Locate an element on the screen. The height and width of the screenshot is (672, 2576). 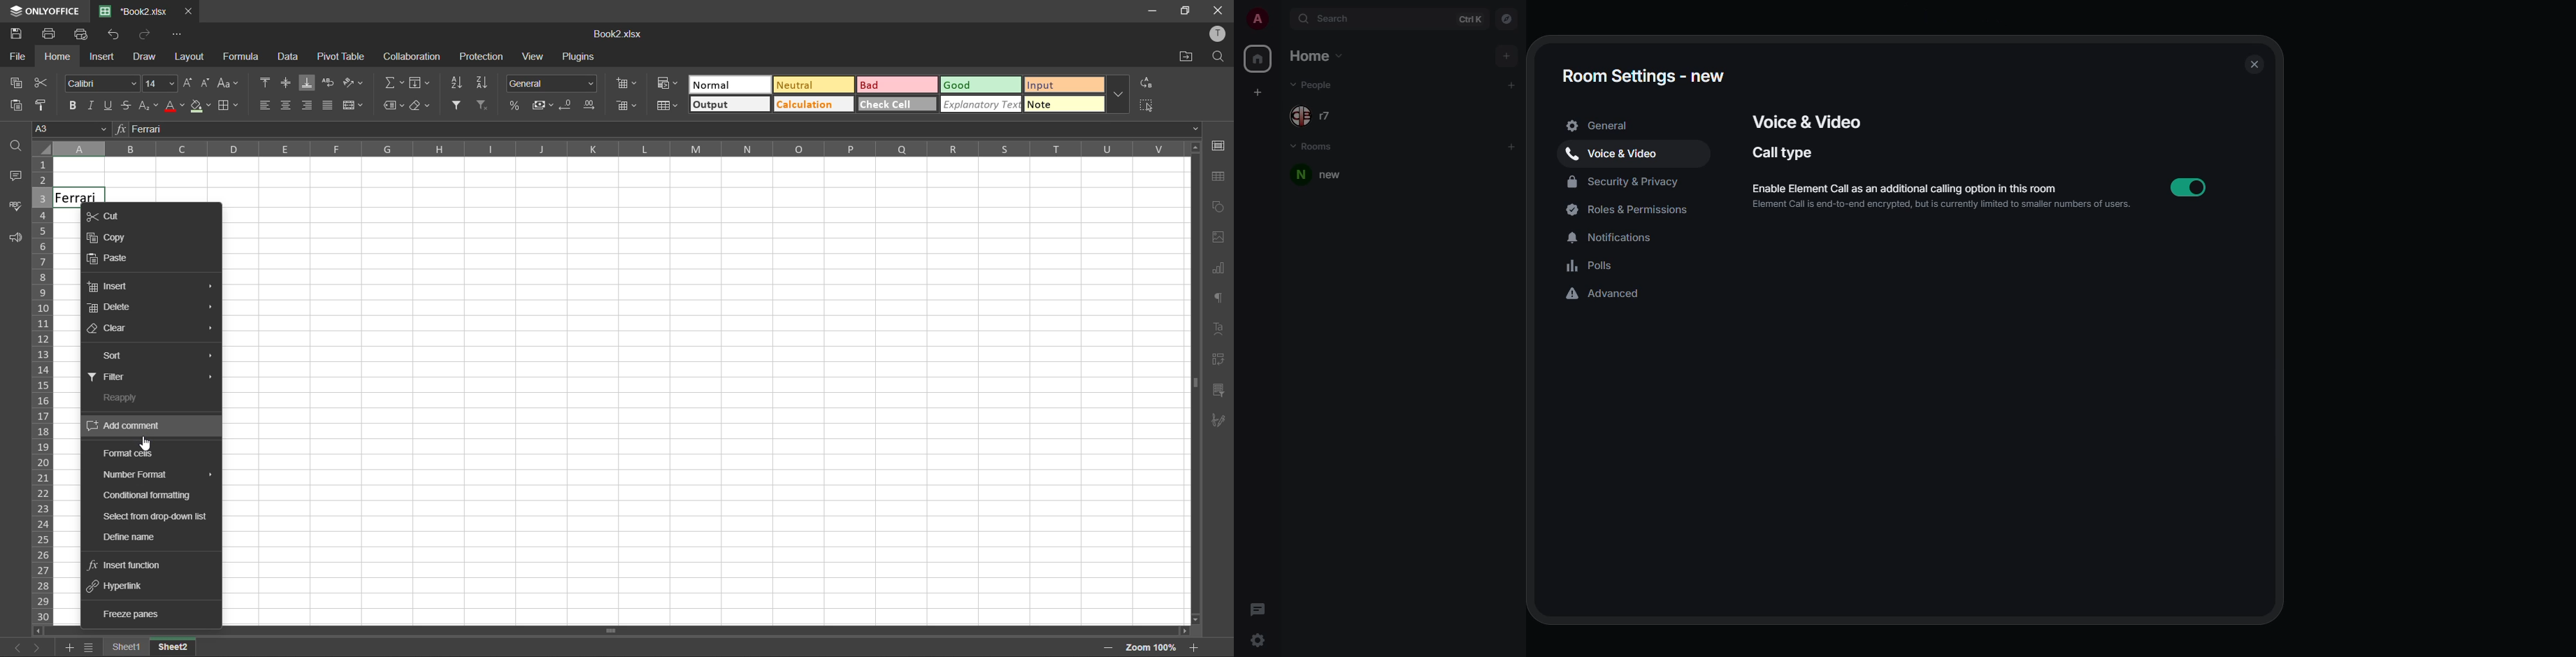
bad is located at coordinates (889, 84).